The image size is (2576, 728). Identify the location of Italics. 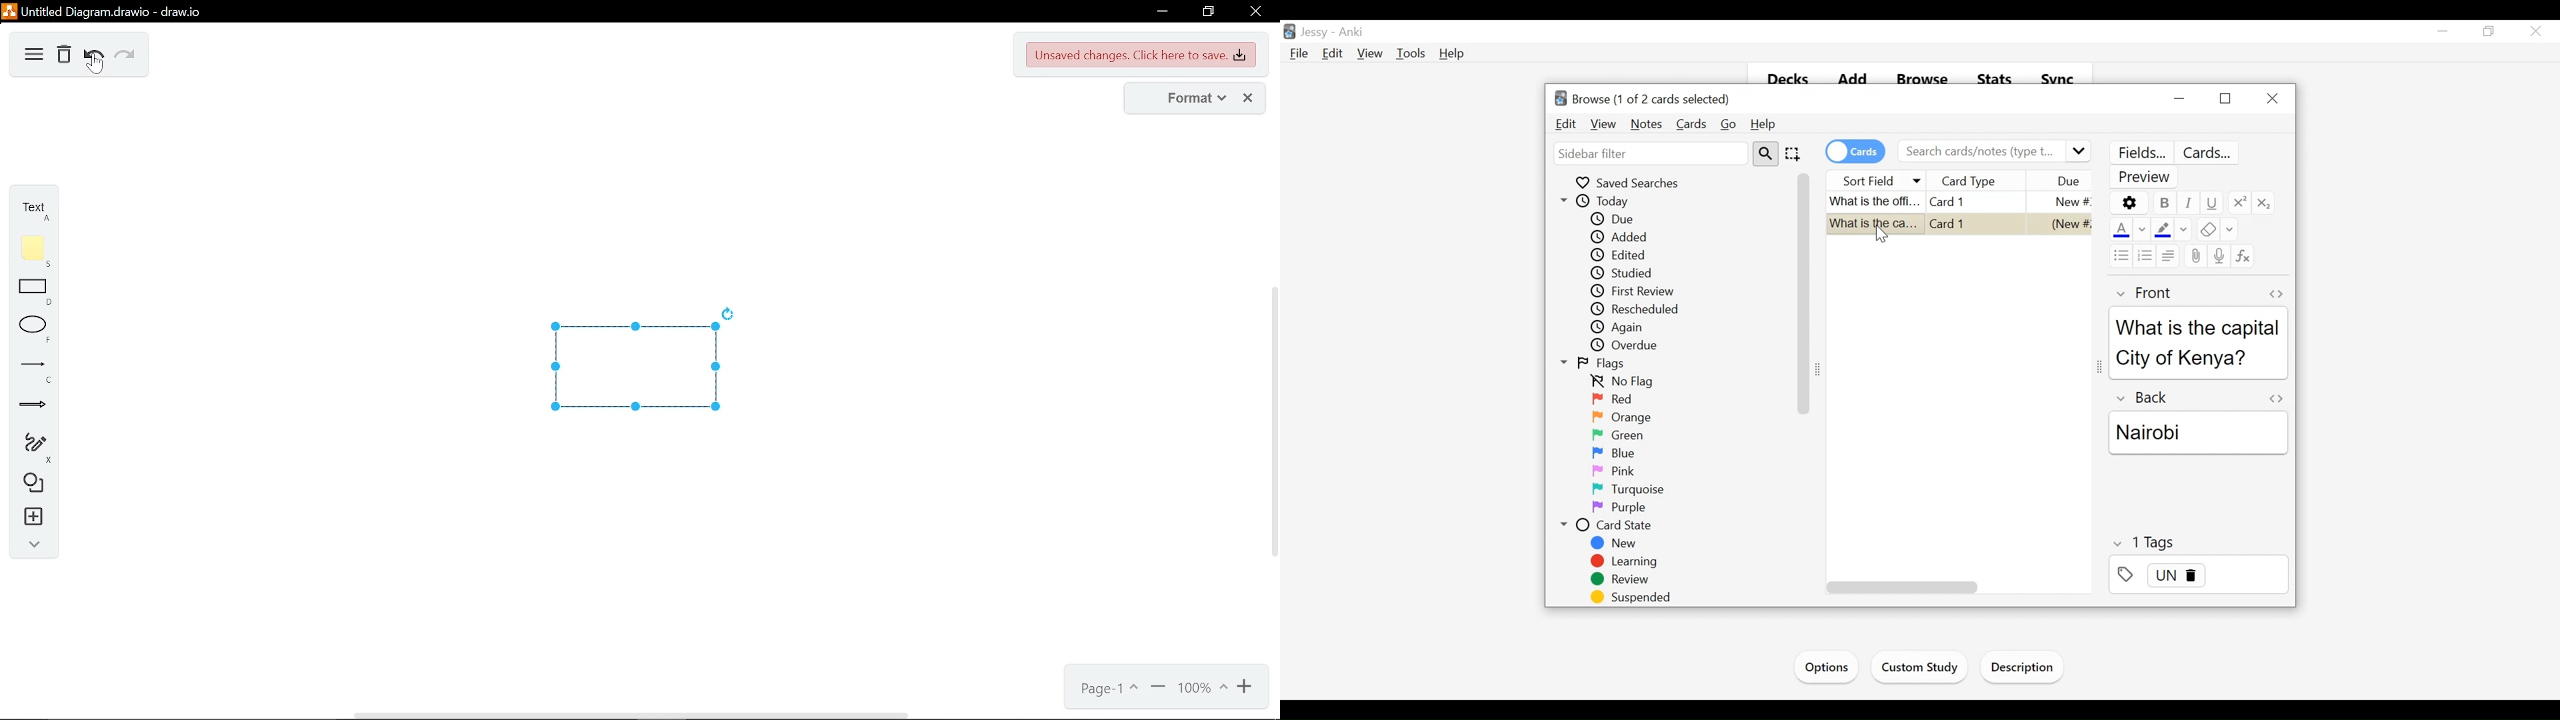
(2189, 203).